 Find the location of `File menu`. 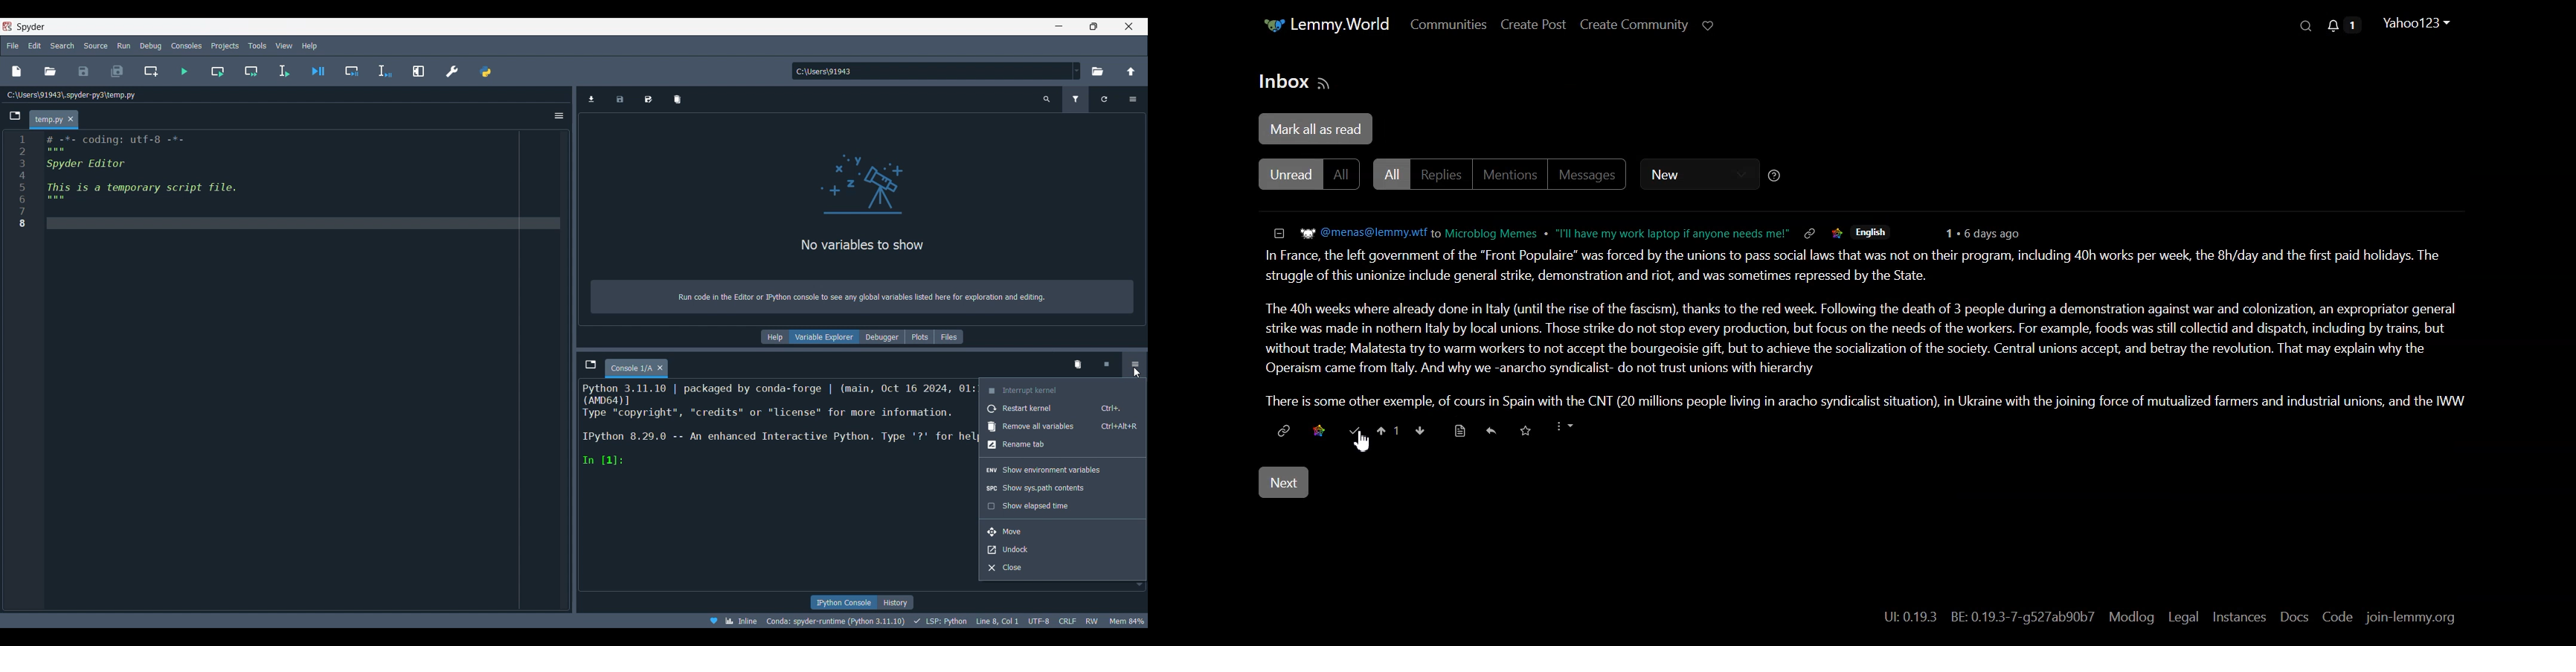

File menu is located at coordinates (13, 45).